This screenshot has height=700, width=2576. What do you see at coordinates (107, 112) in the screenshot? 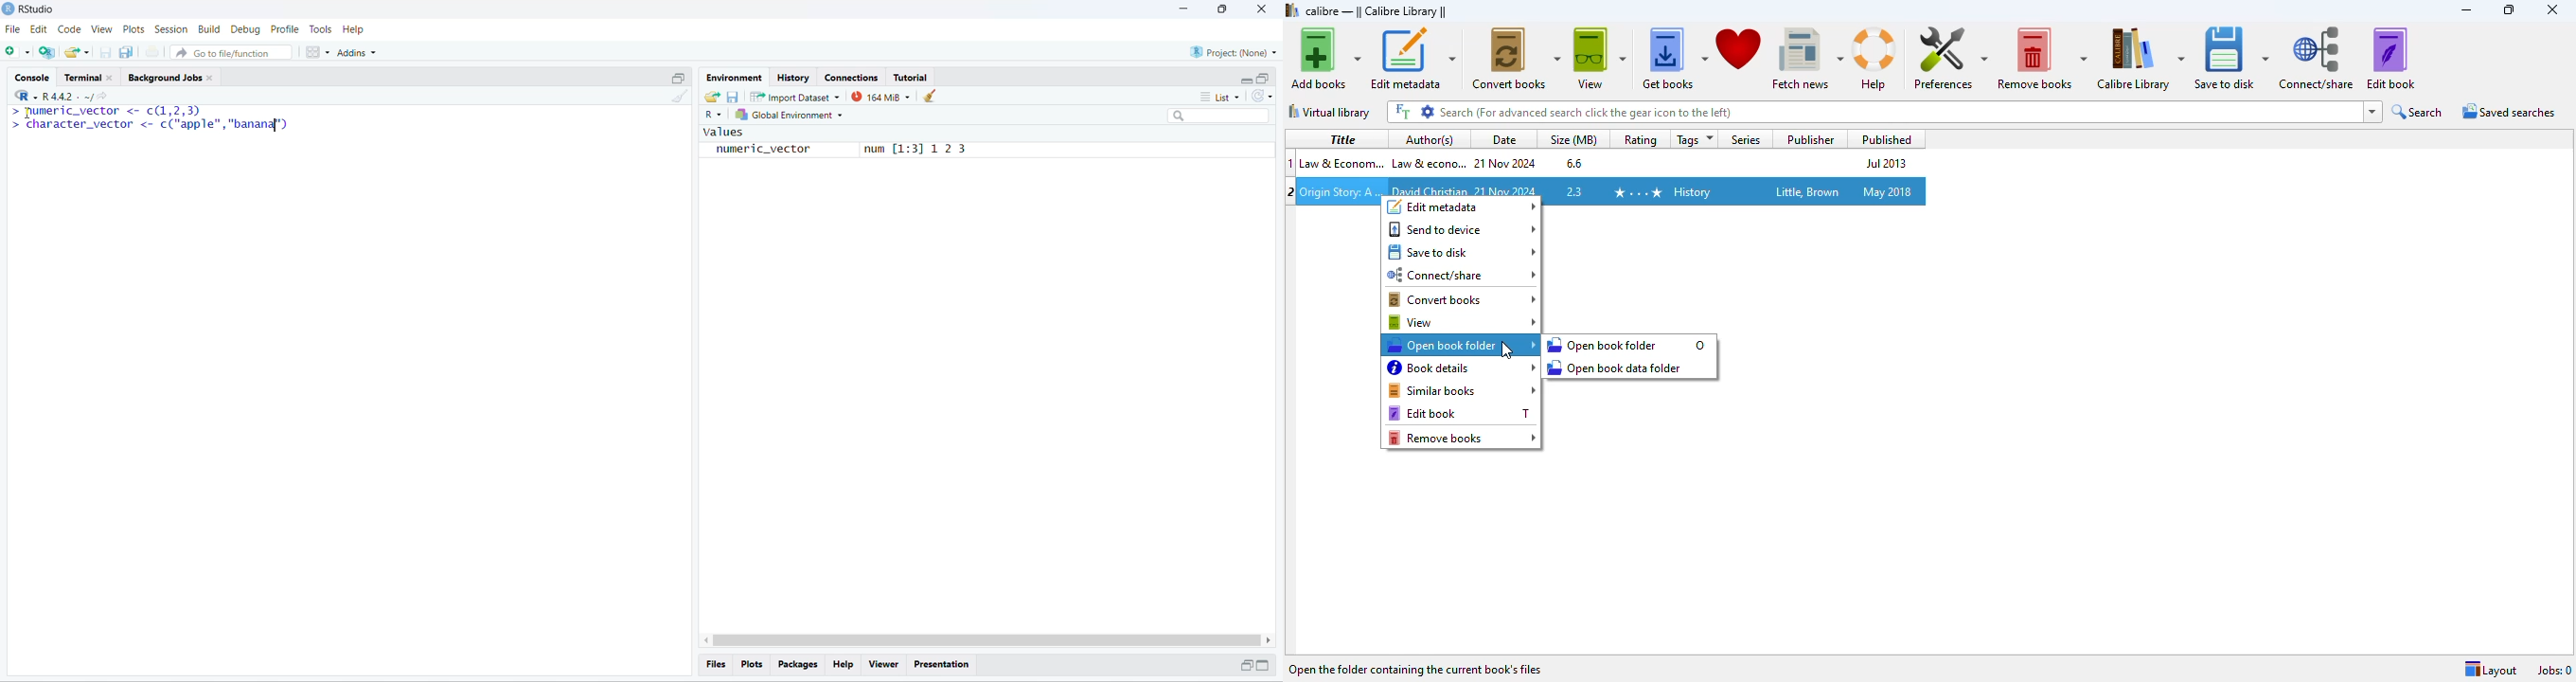
I see `numeric_vector <- c(1,2,3p` at bounding box center [107, 112].